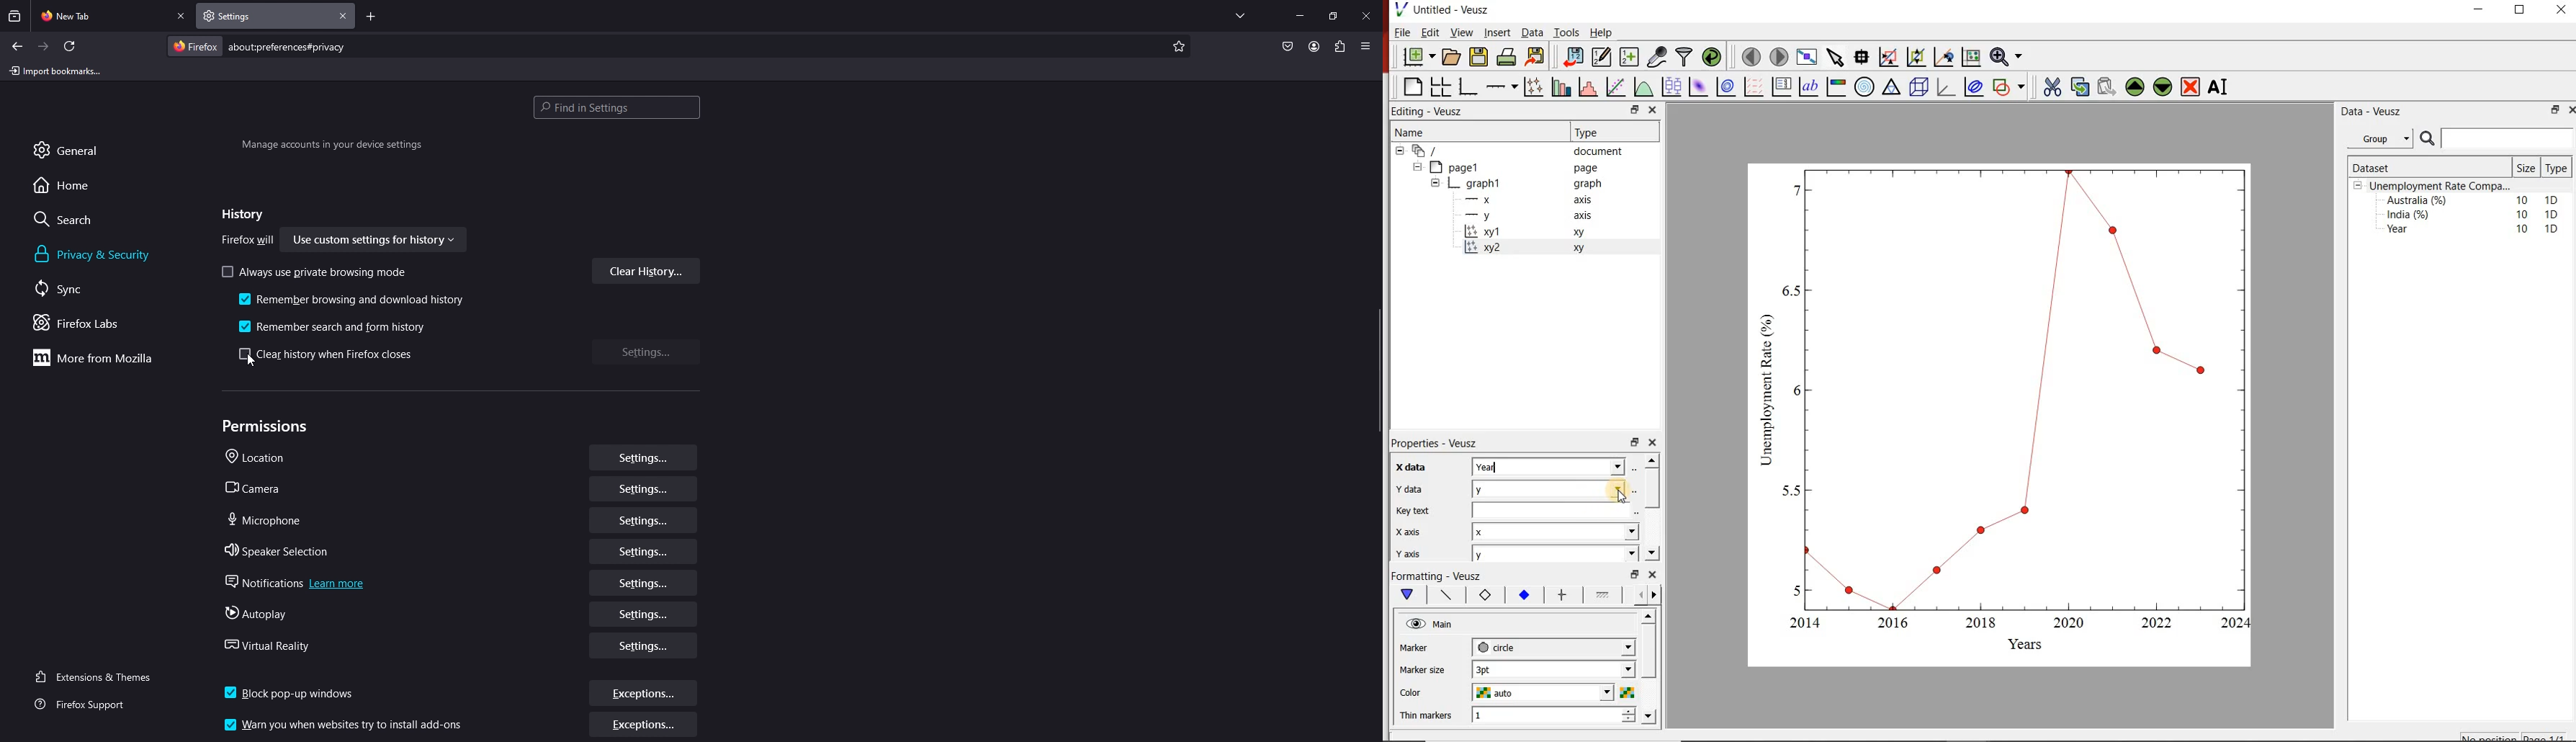 The width and height of the screenshot is (2576, 756). What do you see at coordinates (1891, 87) in the screenshot?
I see `ternary graph` at bounding box center [1891, 87].